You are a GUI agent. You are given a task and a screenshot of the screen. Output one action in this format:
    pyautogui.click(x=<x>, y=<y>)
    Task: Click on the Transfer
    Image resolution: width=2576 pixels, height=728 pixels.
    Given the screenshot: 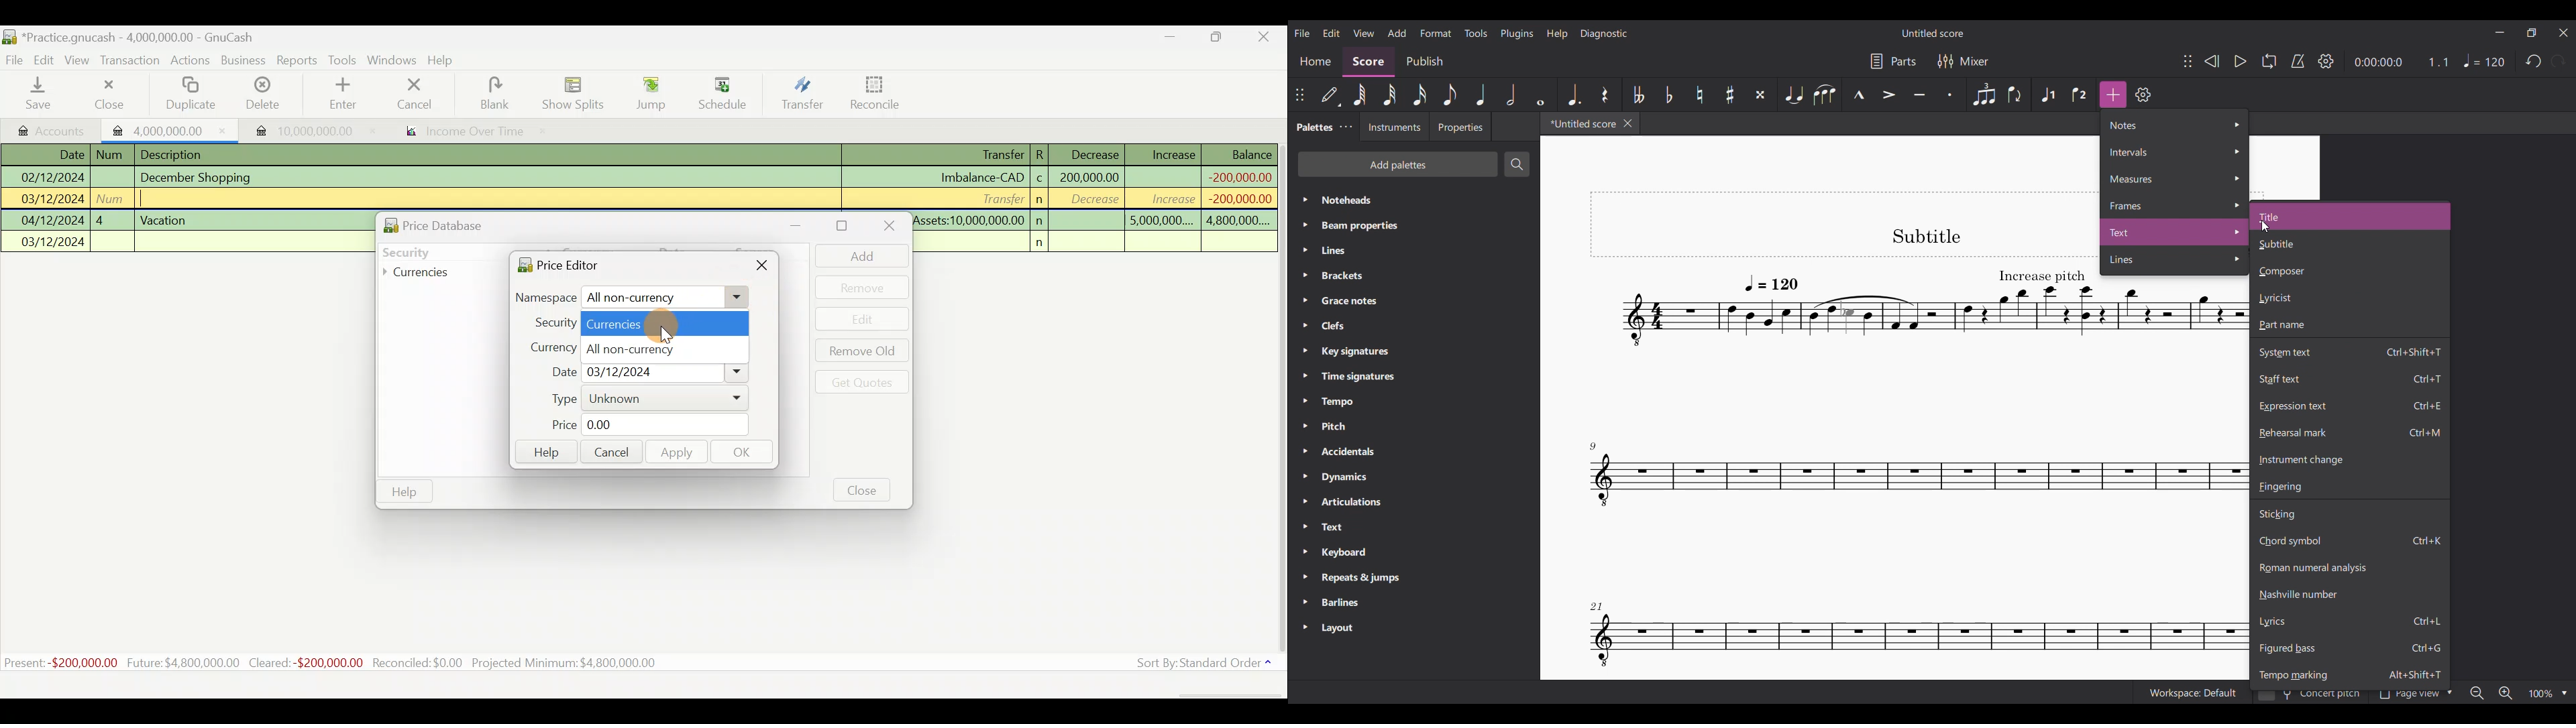 What is the action you would take?
    pyautogui.click(x=800, y=95)
    